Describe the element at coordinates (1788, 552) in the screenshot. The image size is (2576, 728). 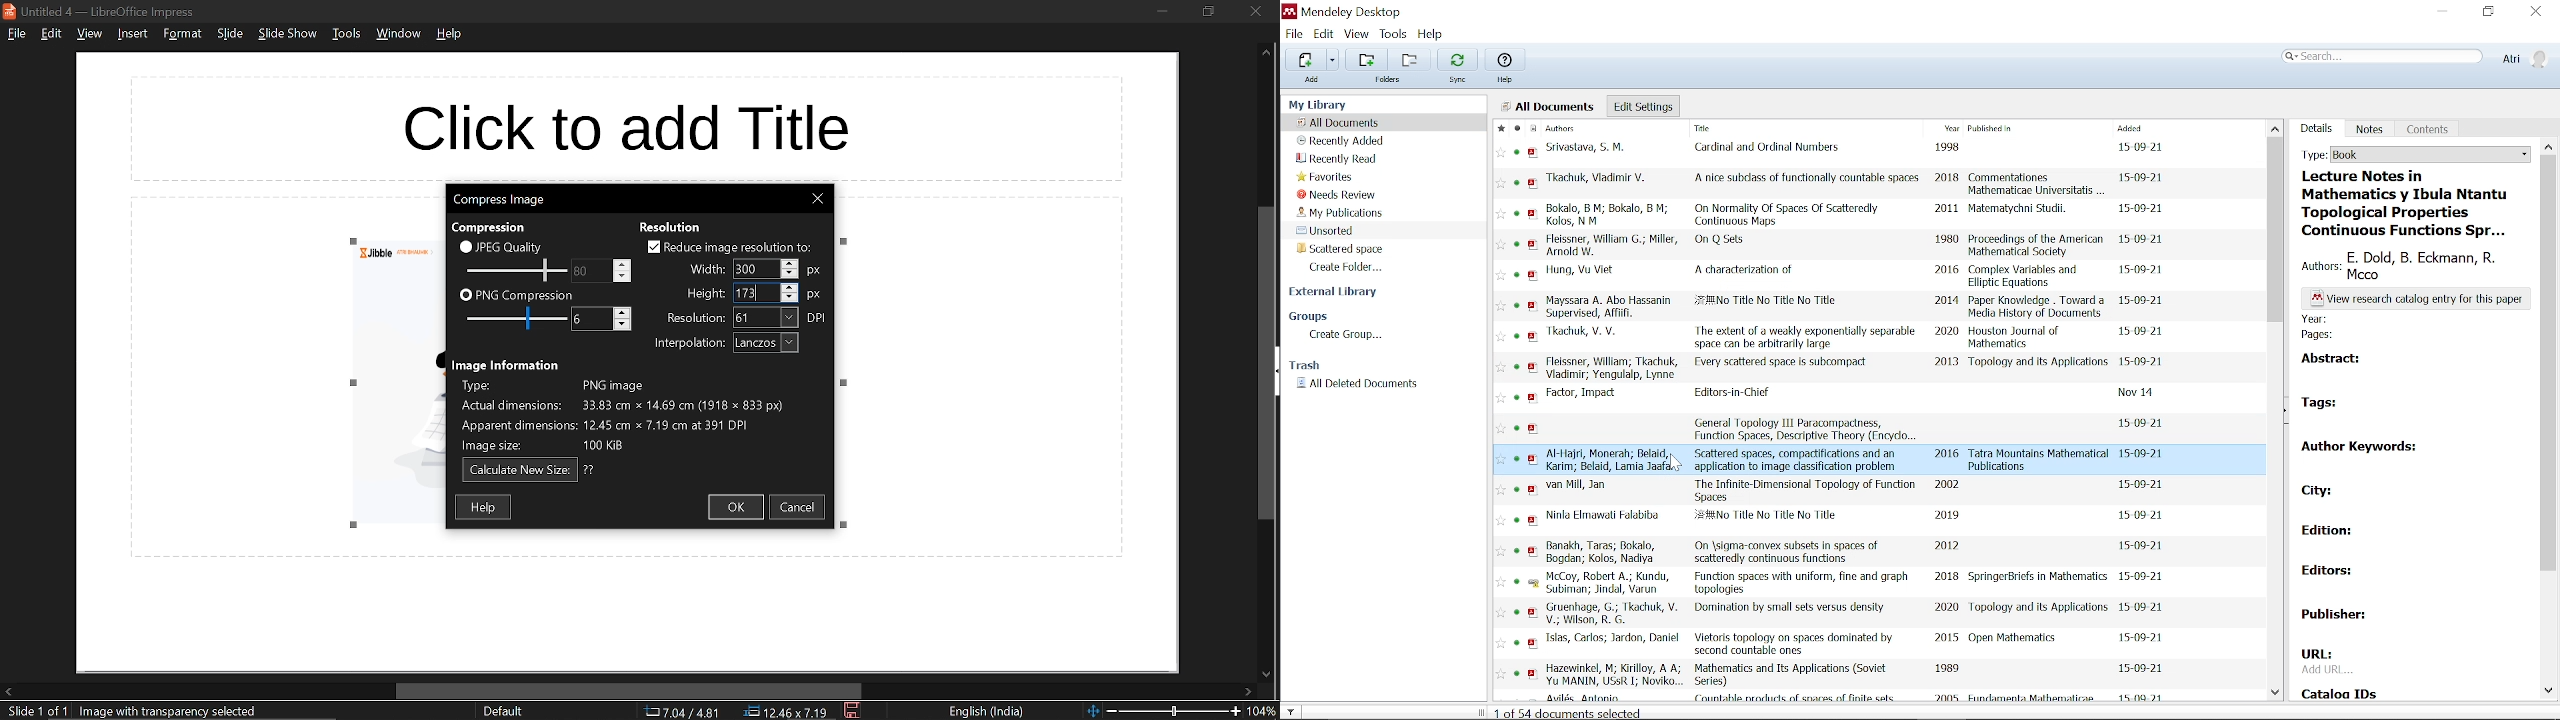
I see `title` at that location.